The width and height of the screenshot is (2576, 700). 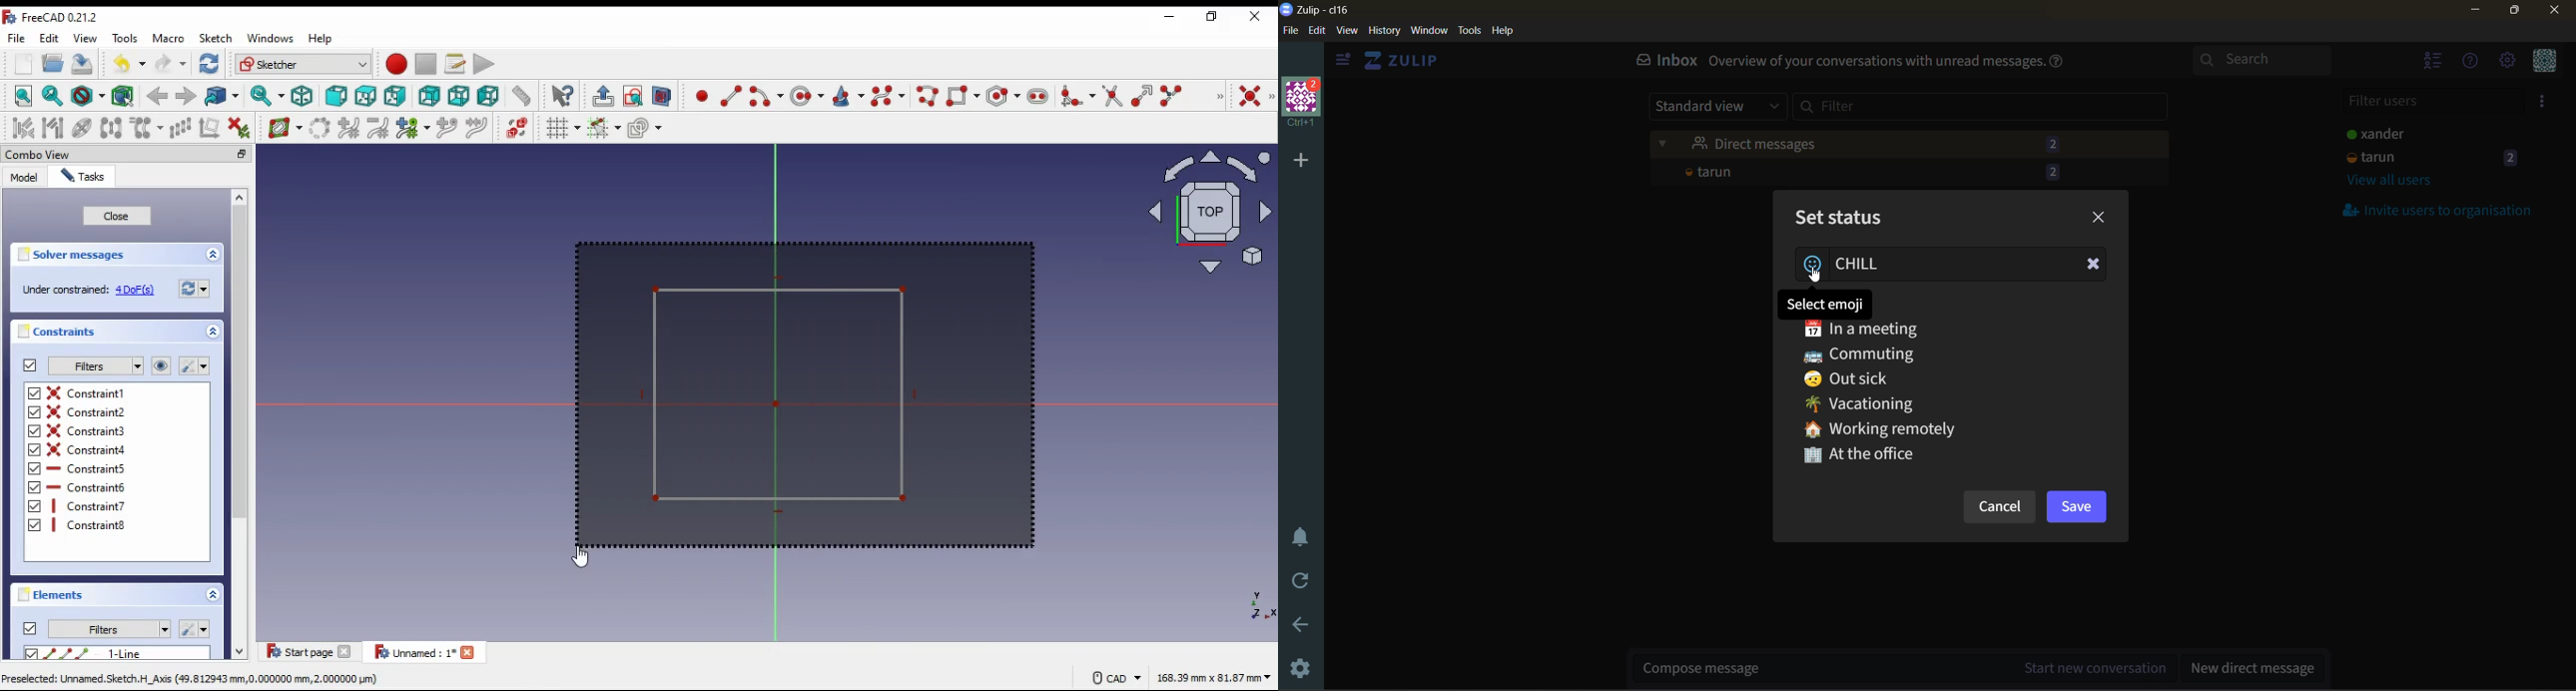 I want to click on hide users list, so click(x=2429, y=64).